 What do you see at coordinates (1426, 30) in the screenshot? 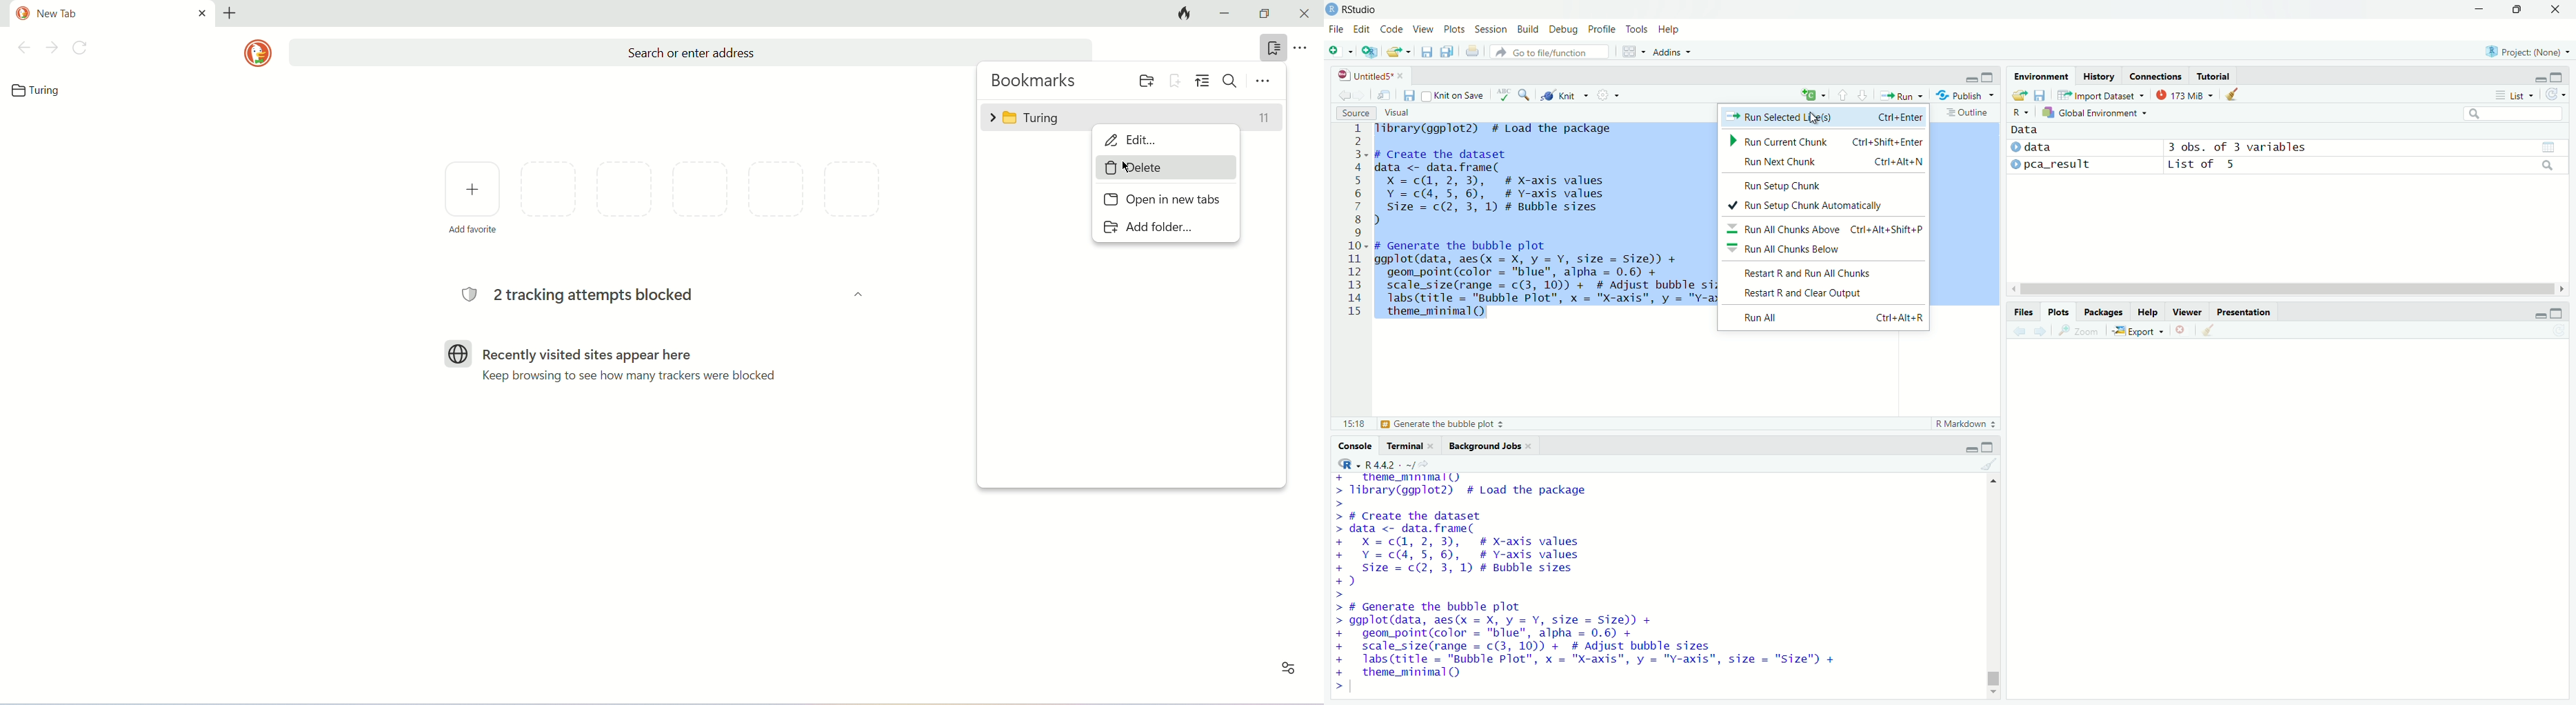
I see `View` at bounding box center [1426, 30].